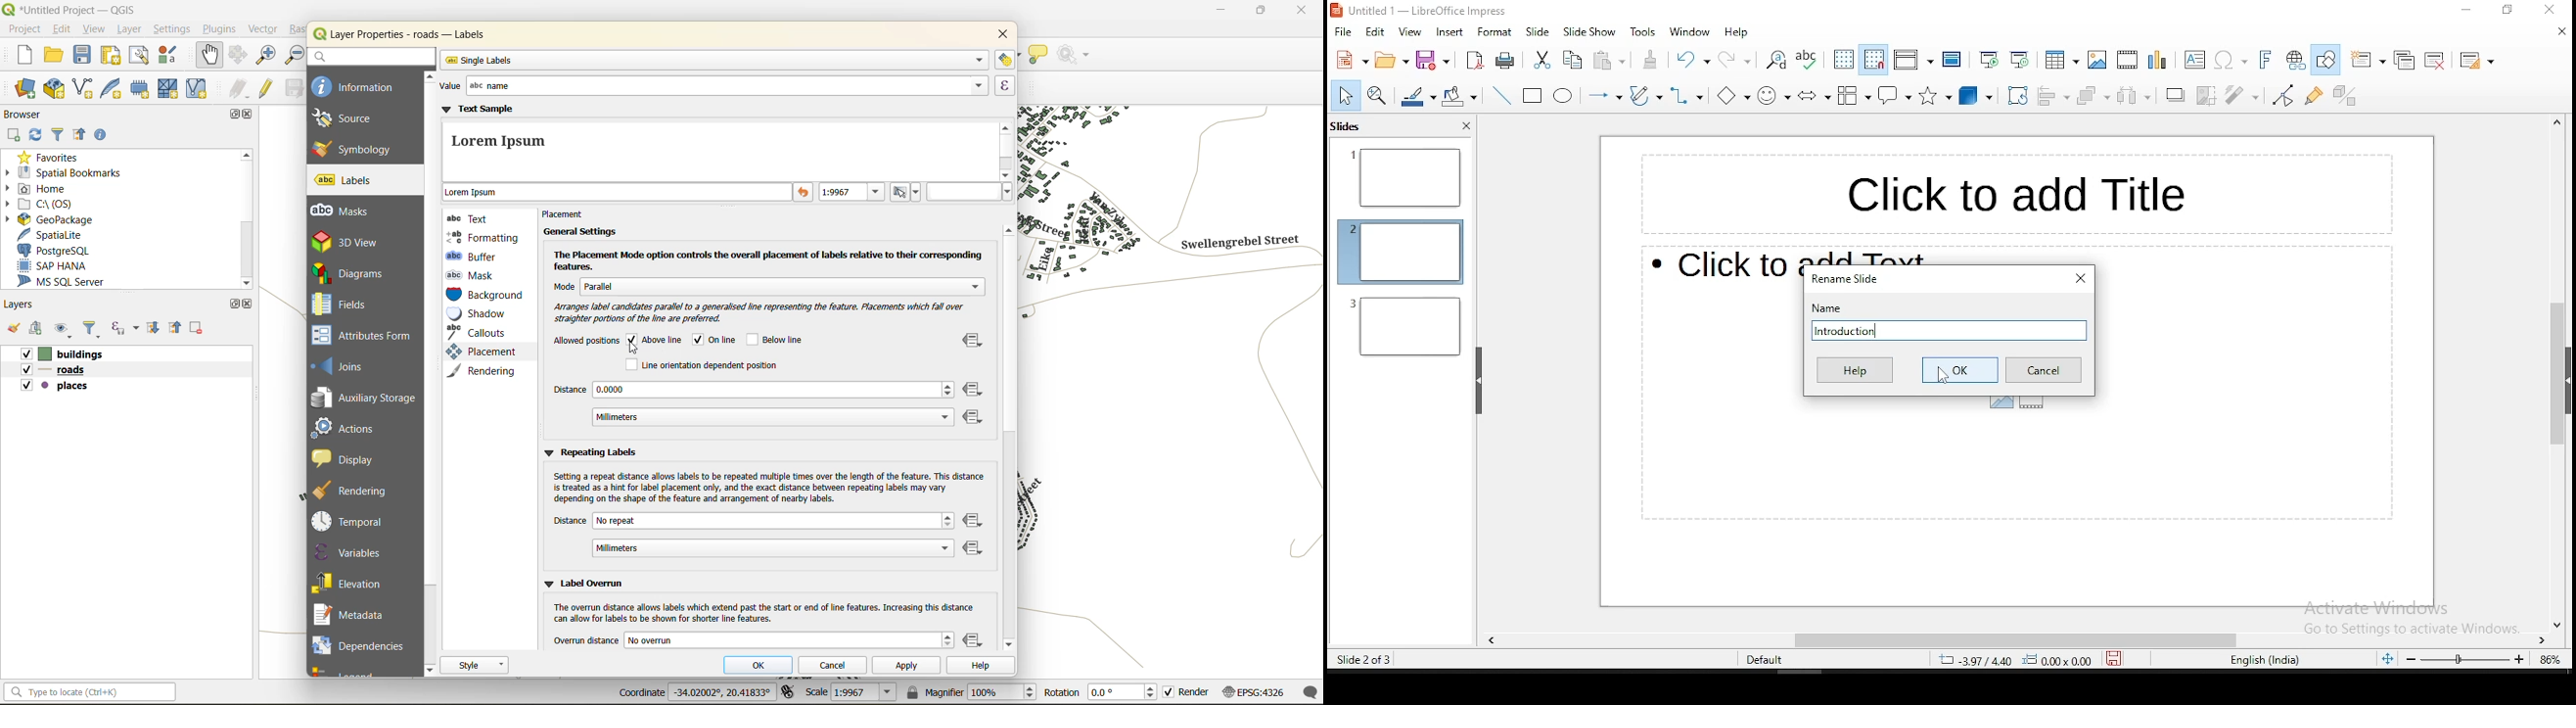  What do you see at coordinates (21, 90) in the screenshot?
I see `open data source manager` at bounding box center [21, 90].